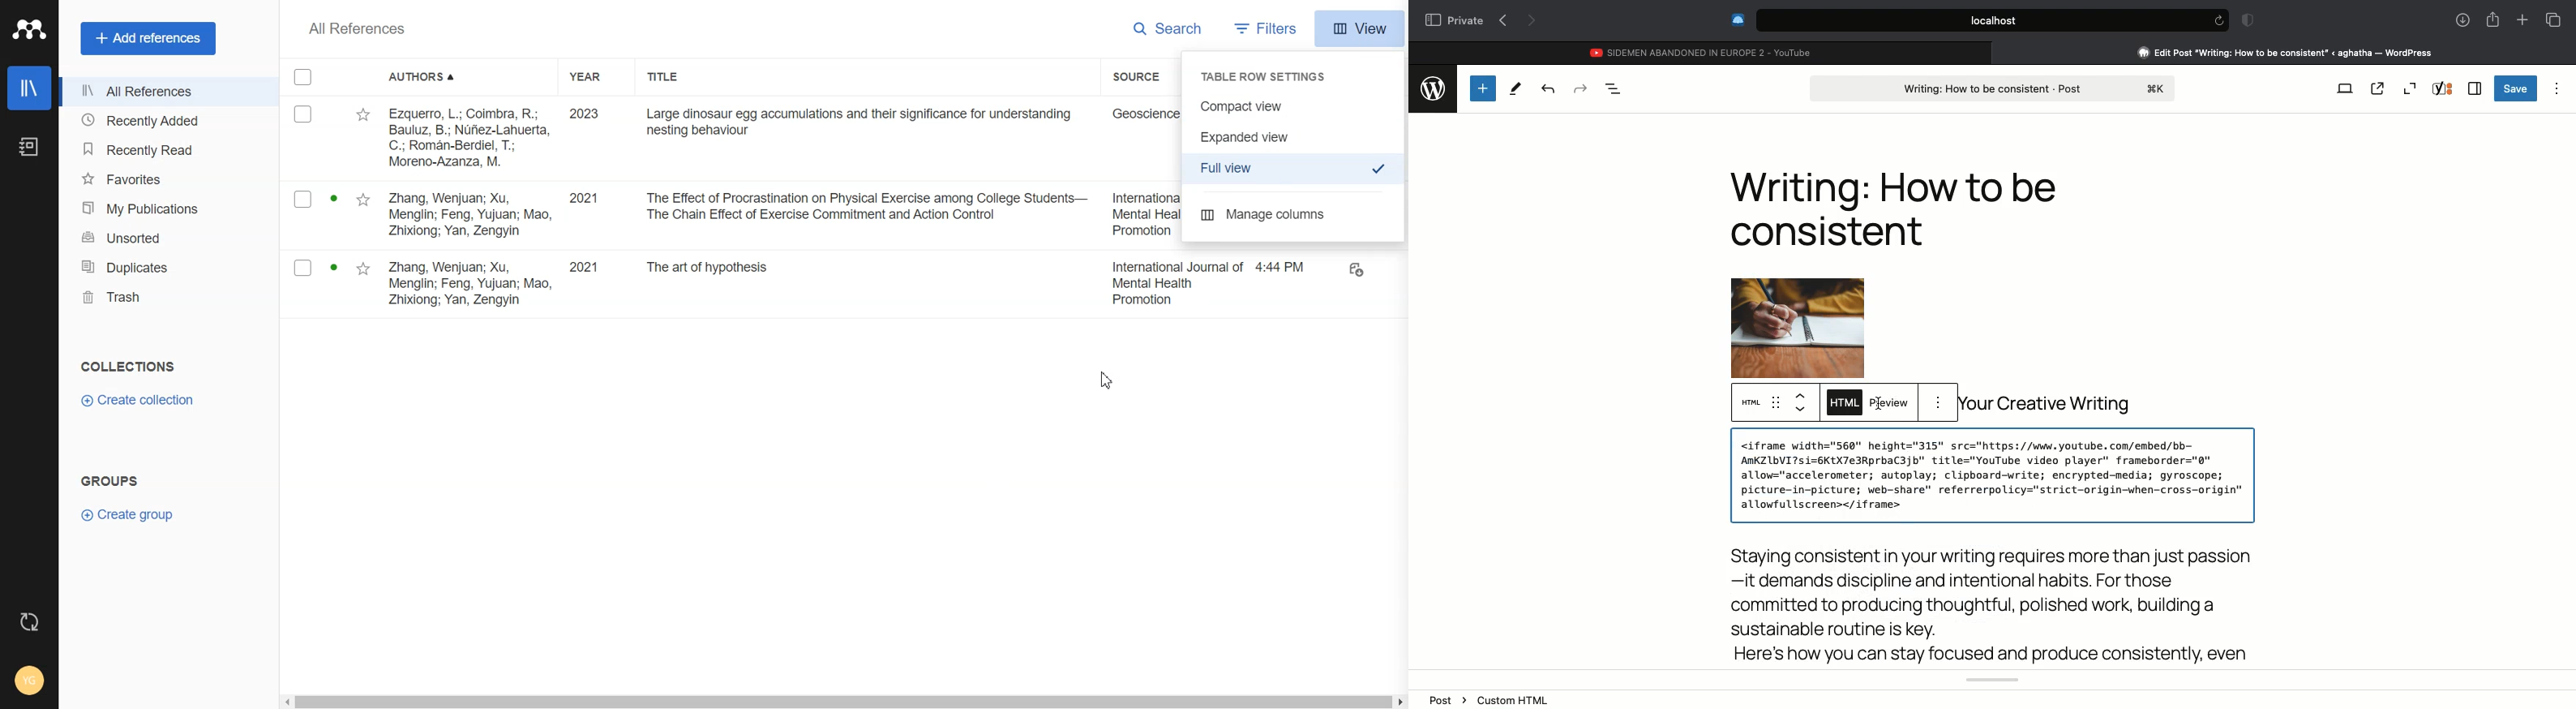 The height and width of the screenshot is (728, 2576). Describe the element at coordinates (1295, 136) in the screenshot. I see `Expanded view` at that location.